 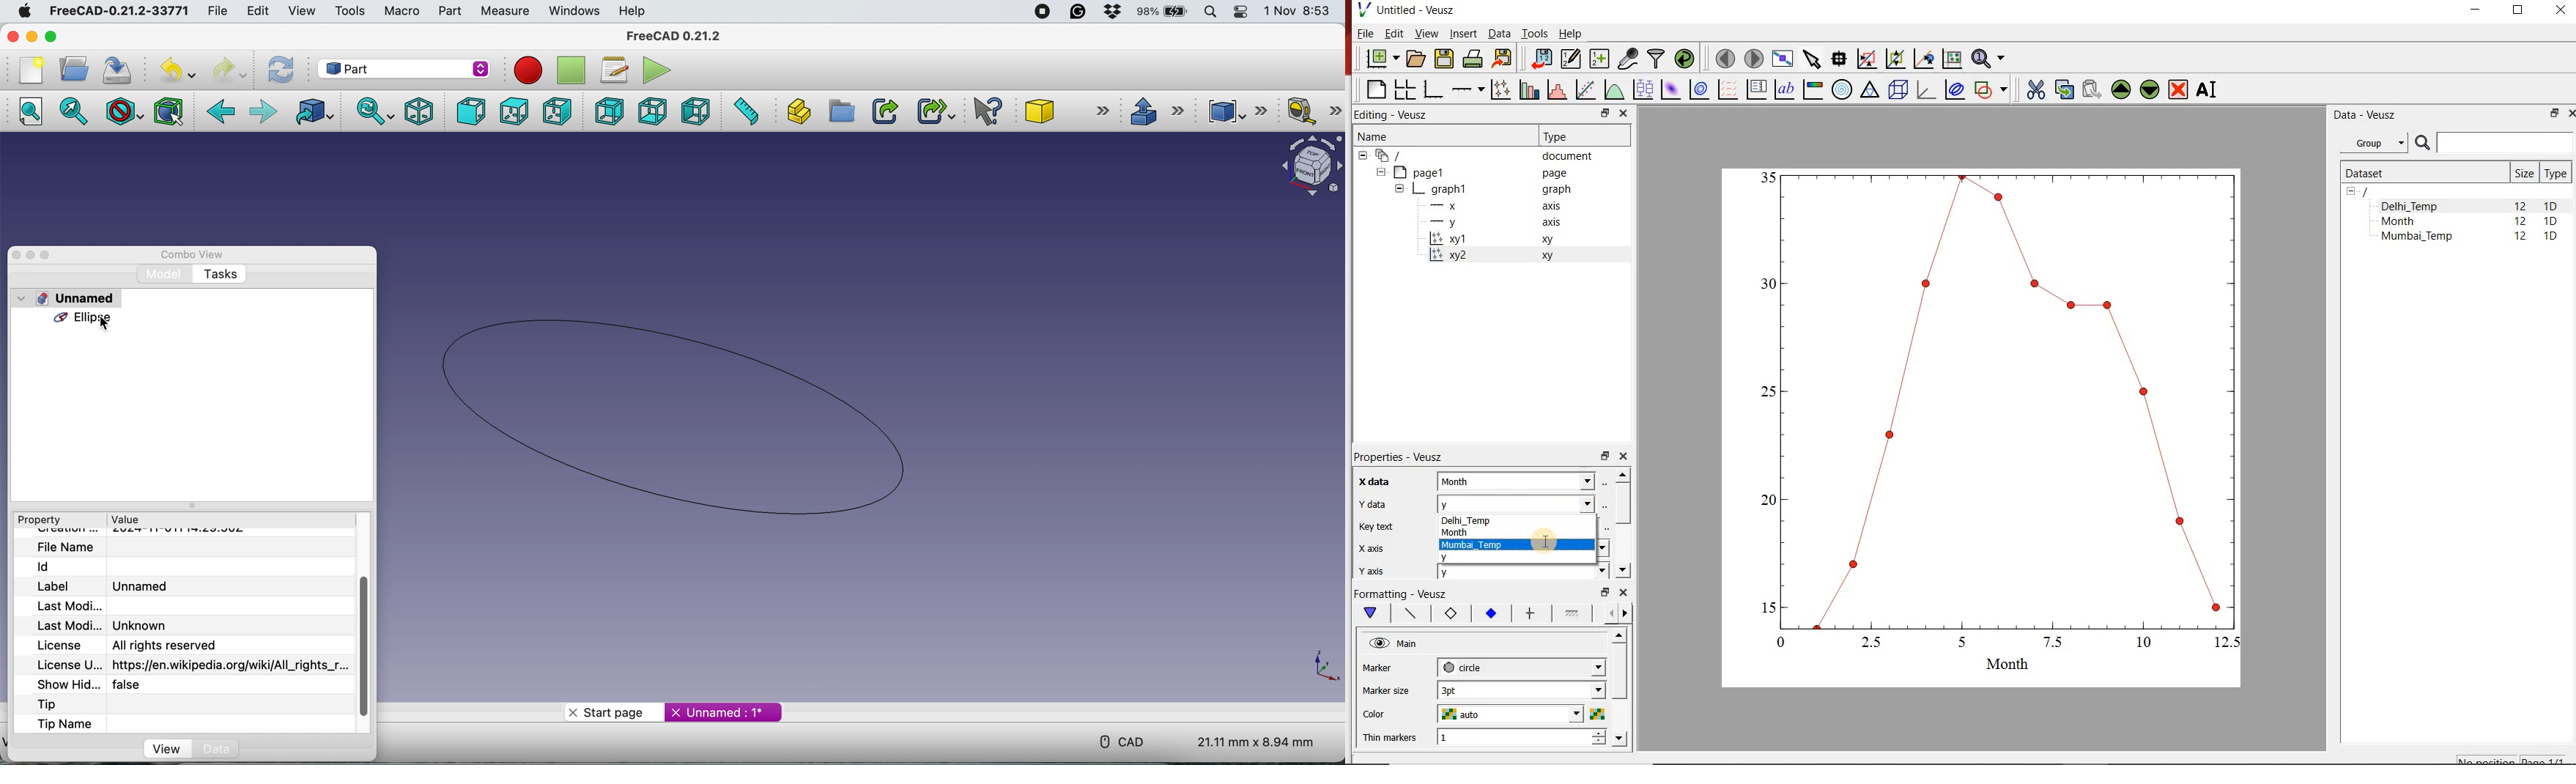 I want to click on system logo, so click(x=26, y=12).